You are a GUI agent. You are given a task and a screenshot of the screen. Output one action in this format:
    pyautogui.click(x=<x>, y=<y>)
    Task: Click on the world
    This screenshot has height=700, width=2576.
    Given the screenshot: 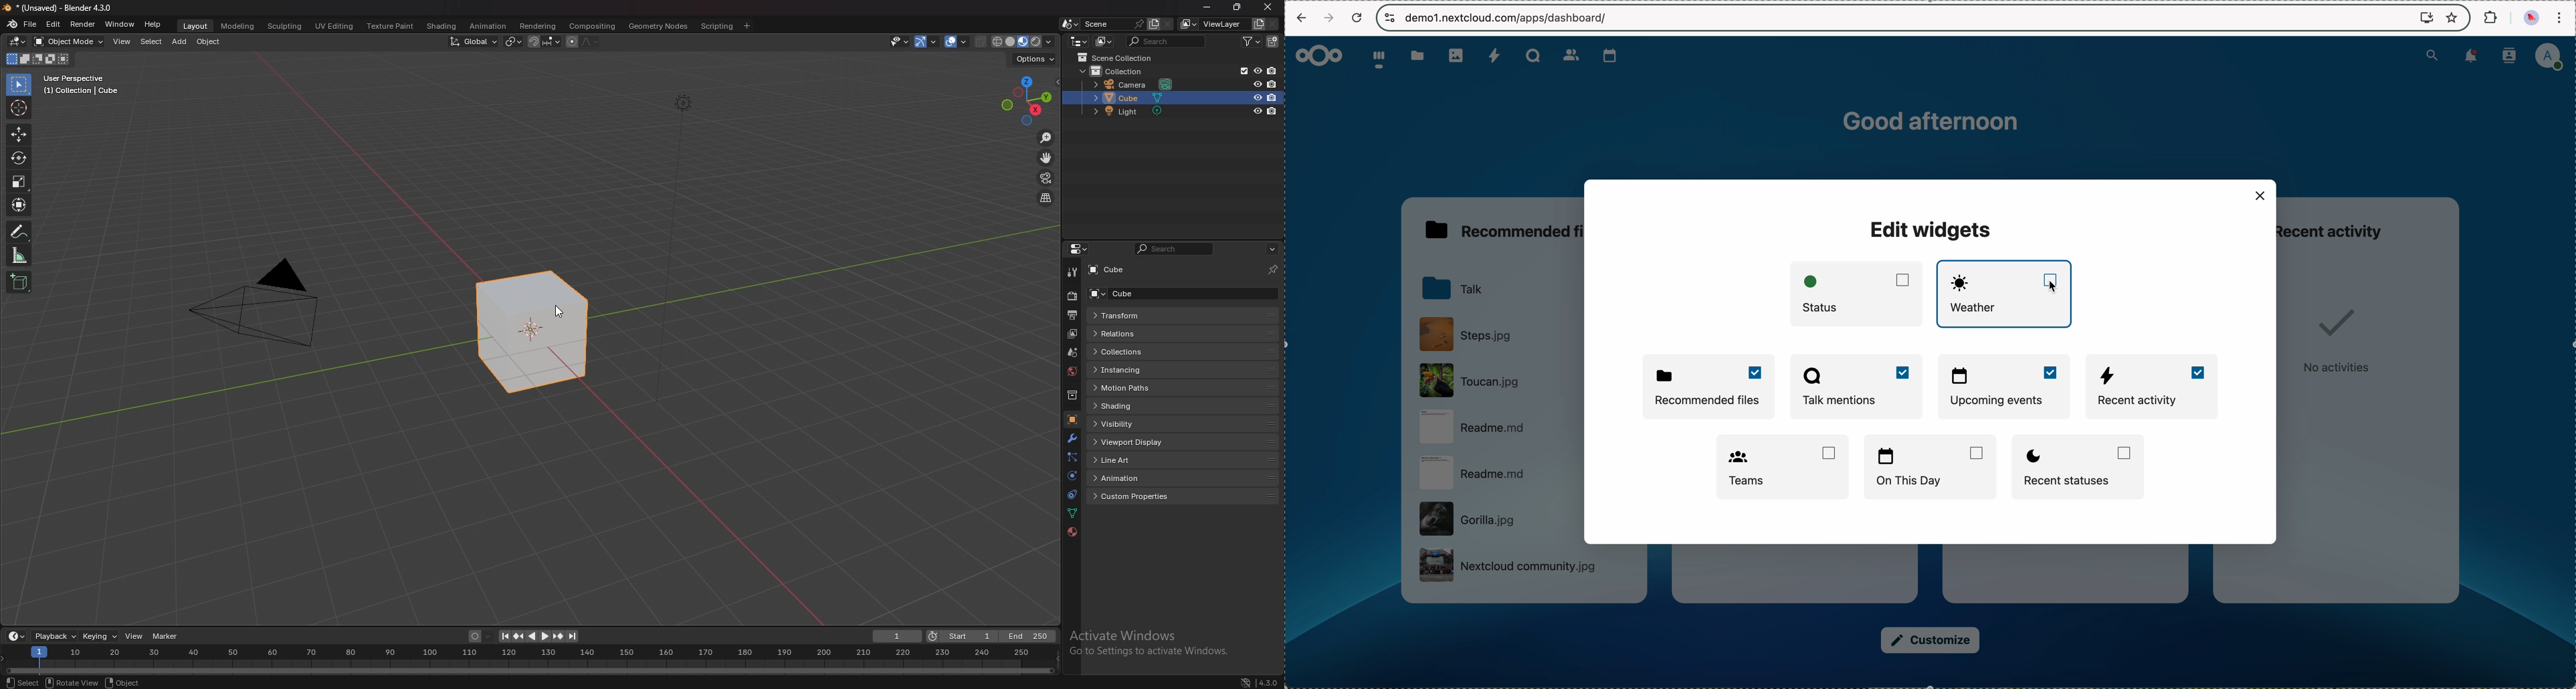 What is the action you would take?
    pyautogui.click(x=1071, y=371)
    